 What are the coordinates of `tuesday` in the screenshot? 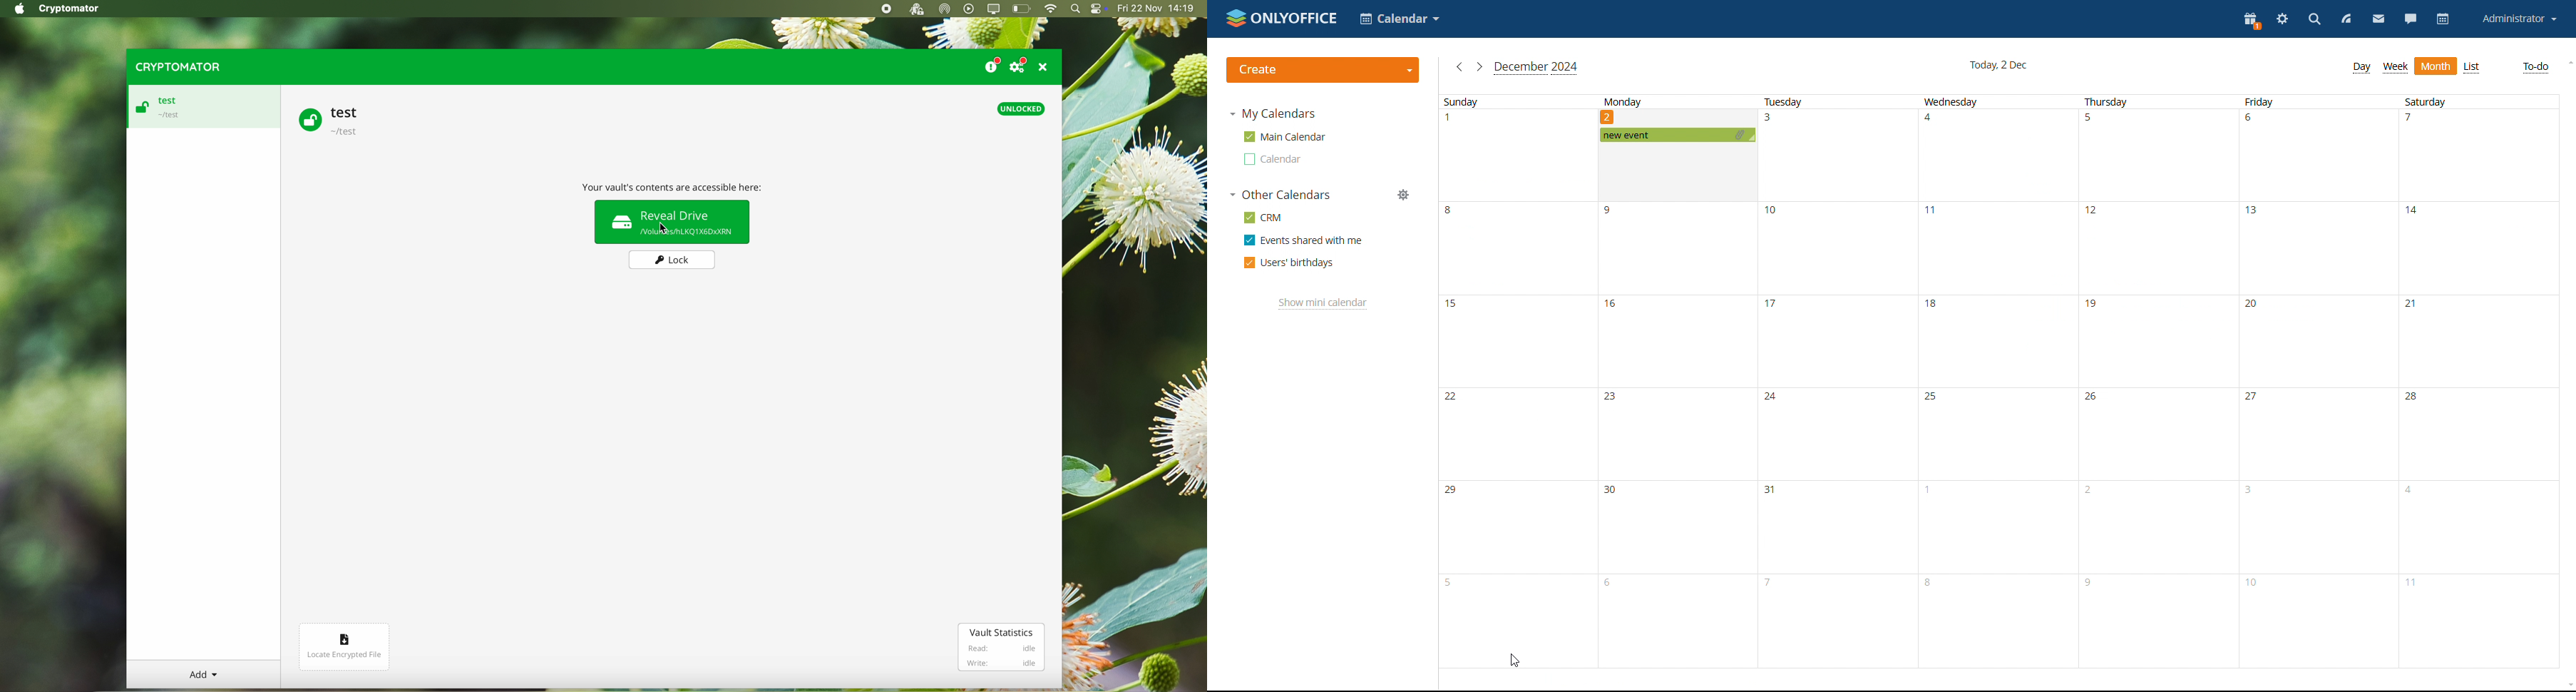 It's located at (1836, 380).